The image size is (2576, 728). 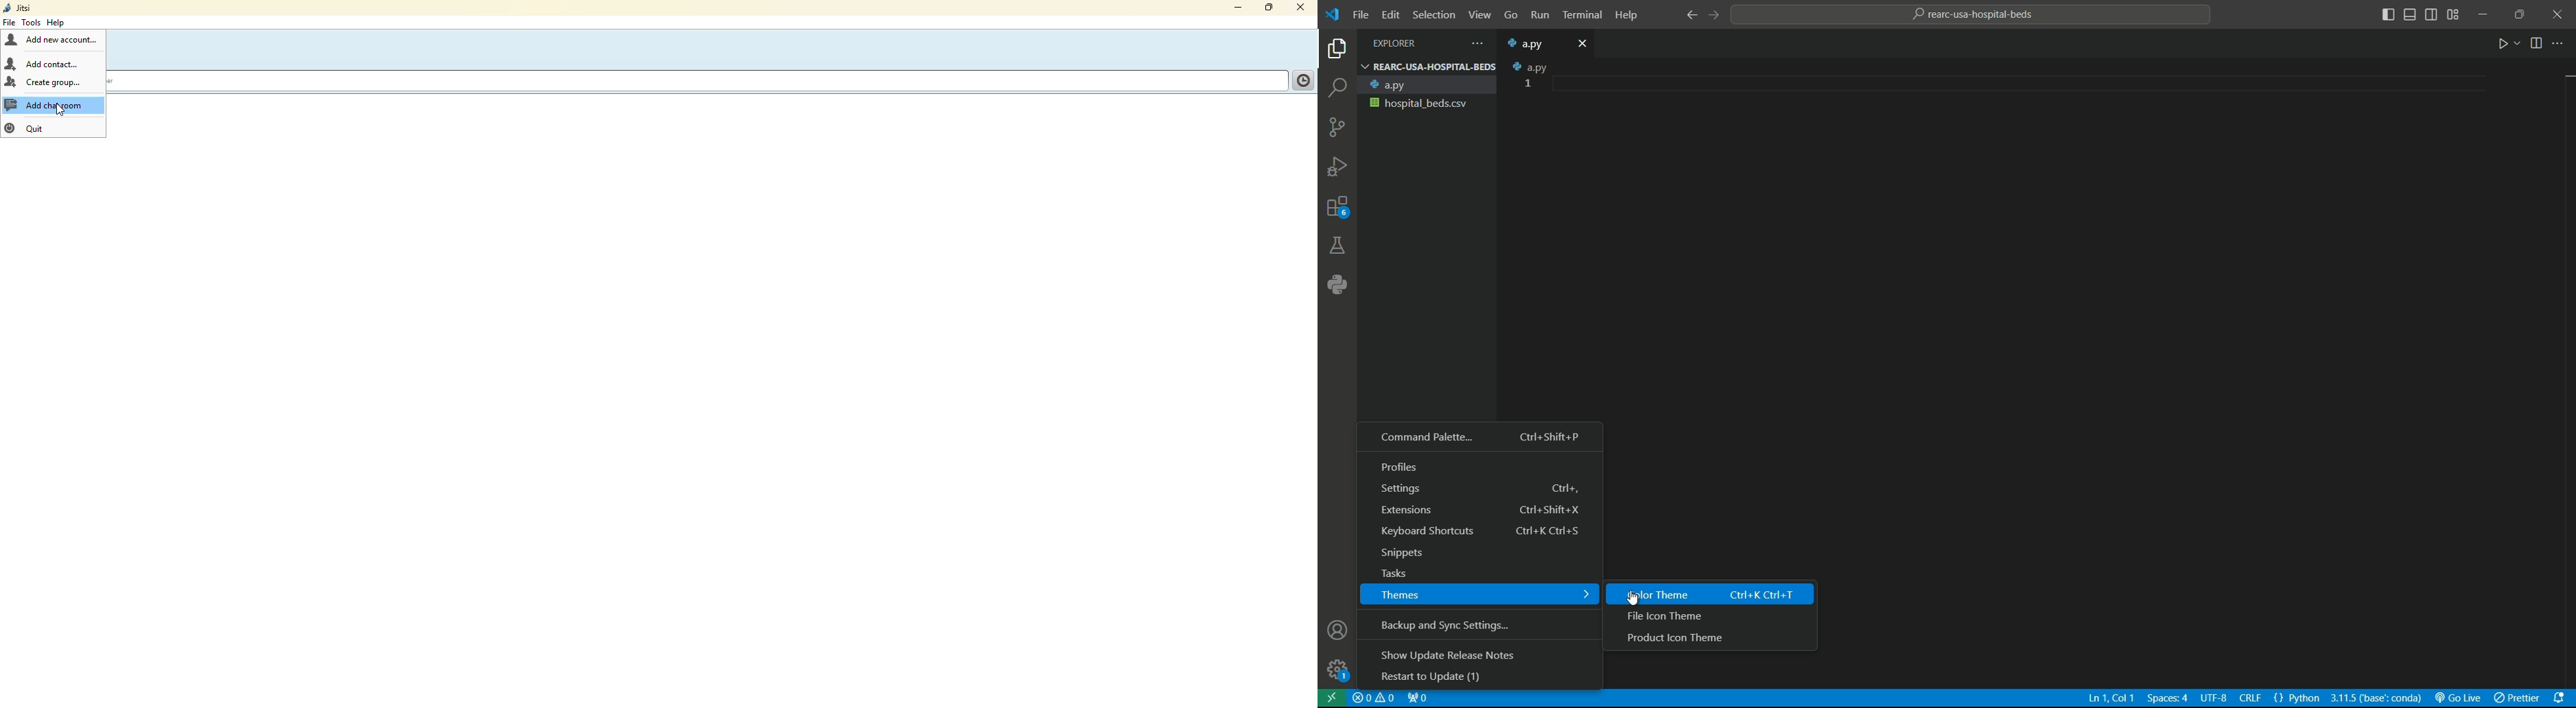 What do you see at coordinates (1480, 626) in the screenshot?
I see `backup and sync settings` at bounding box center [1480, 626].